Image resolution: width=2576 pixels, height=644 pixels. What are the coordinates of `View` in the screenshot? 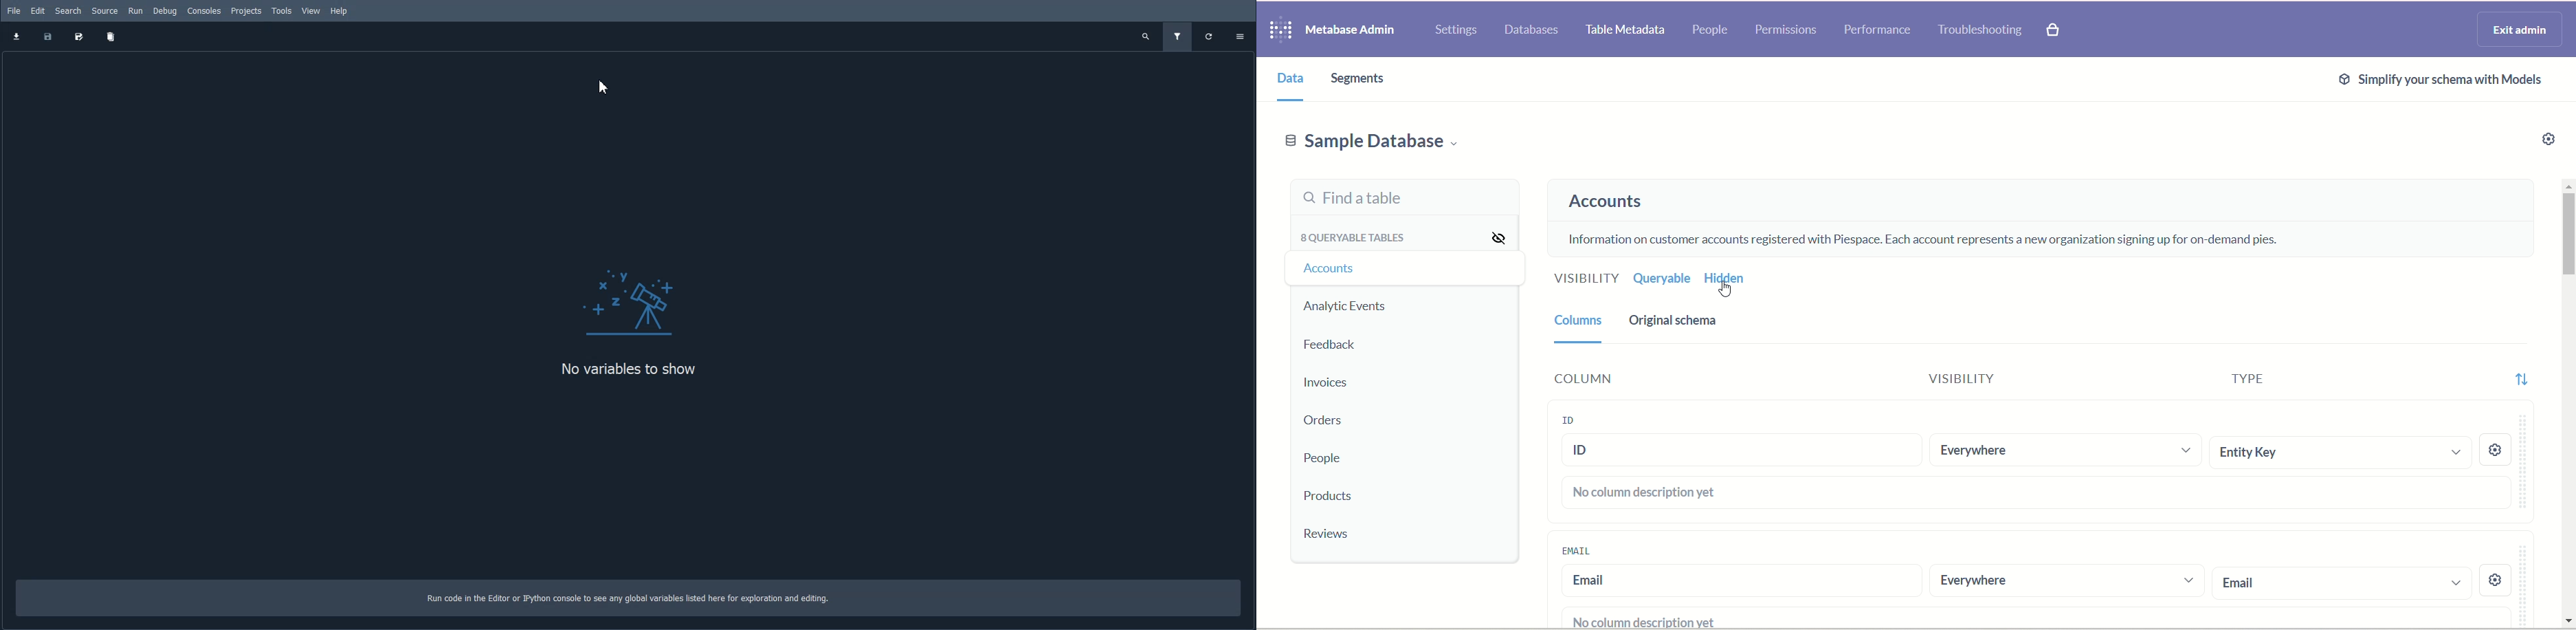 It's located at (312, 11).